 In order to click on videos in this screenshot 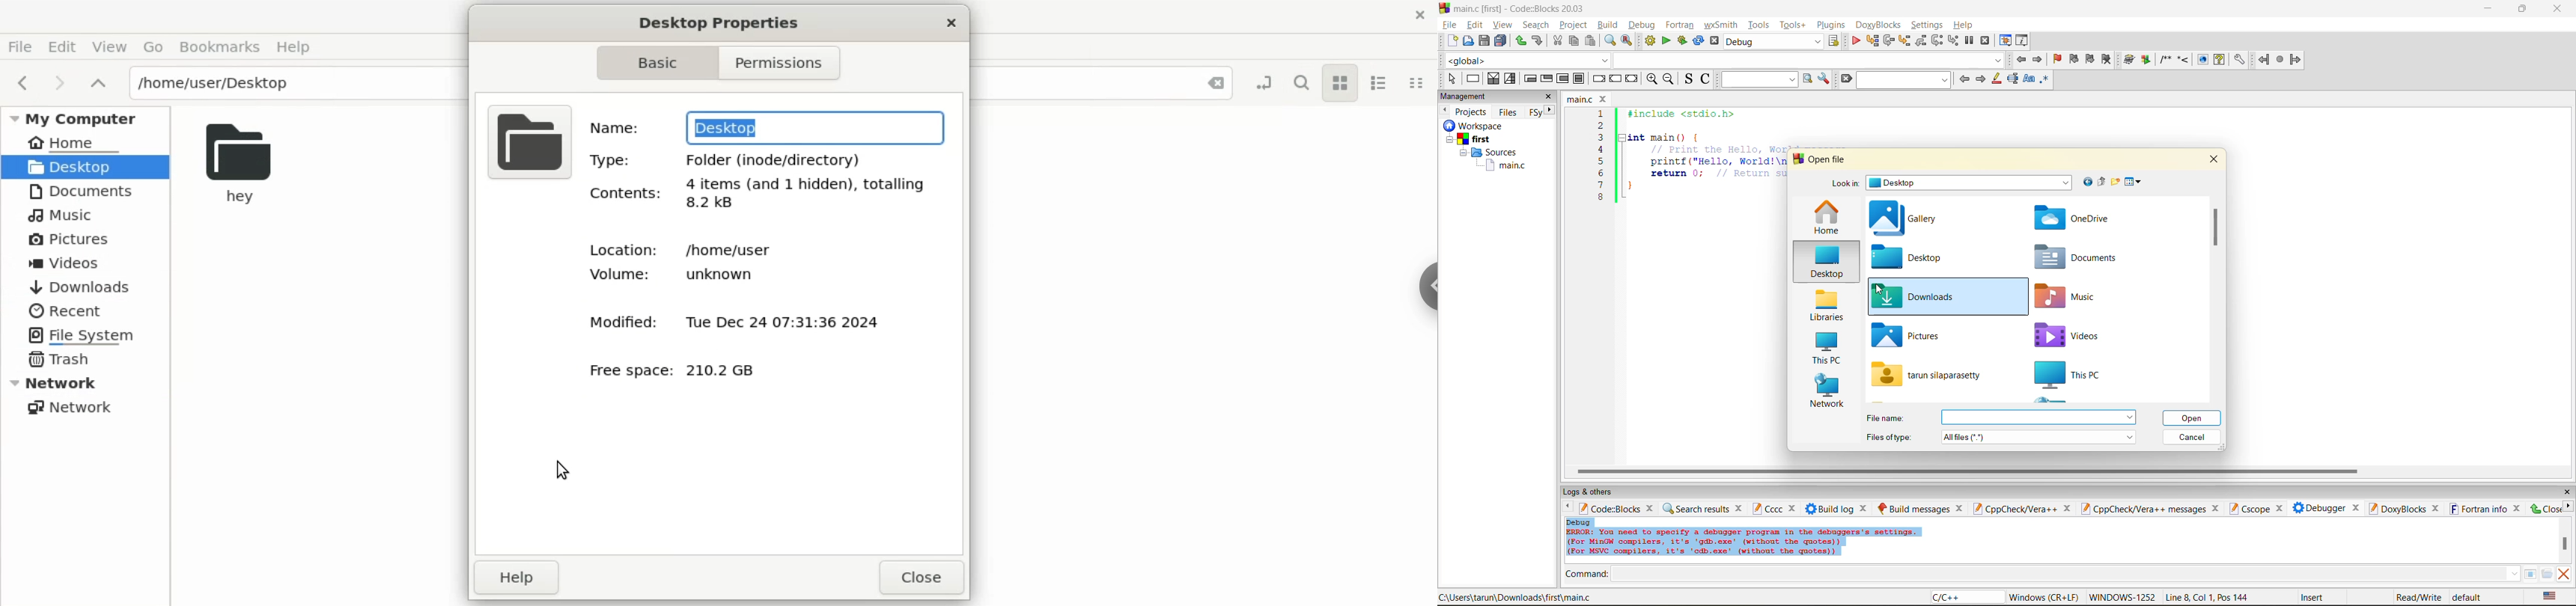, I will do `click(2076, 334)`.